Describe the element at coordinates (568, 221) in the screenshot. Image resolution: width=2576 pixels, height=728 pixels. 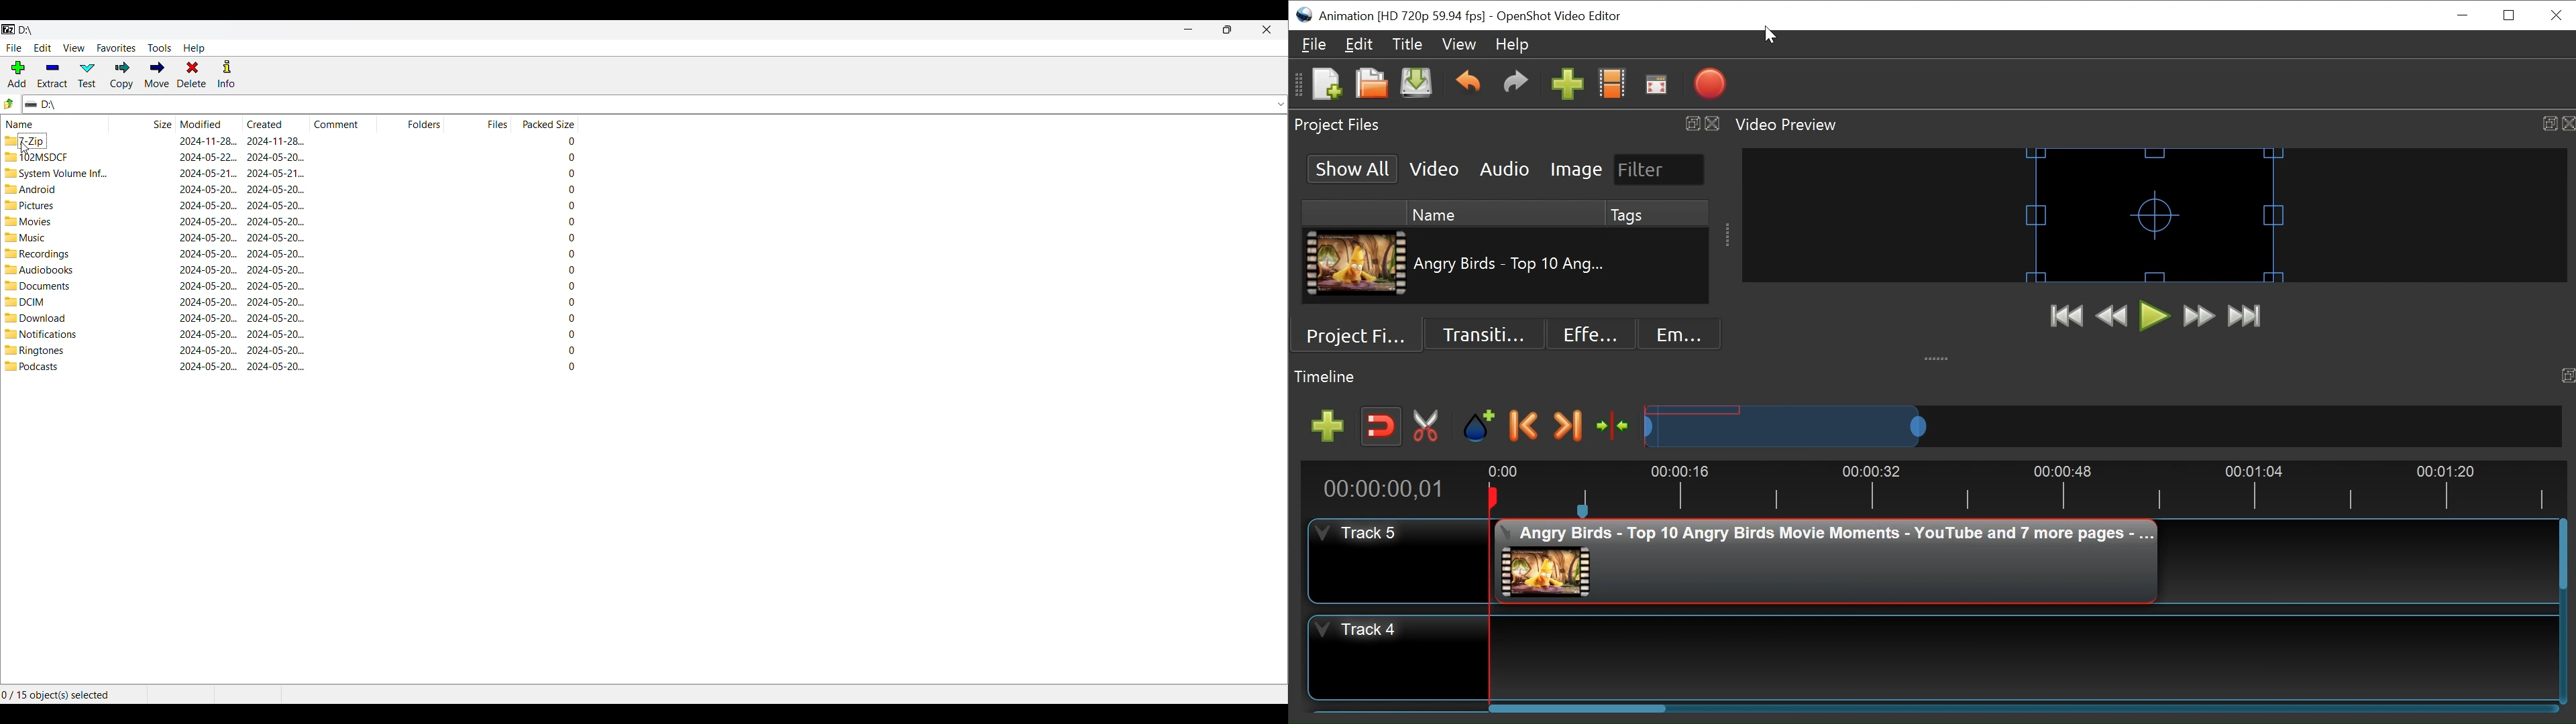
I see `packed size` at that location.